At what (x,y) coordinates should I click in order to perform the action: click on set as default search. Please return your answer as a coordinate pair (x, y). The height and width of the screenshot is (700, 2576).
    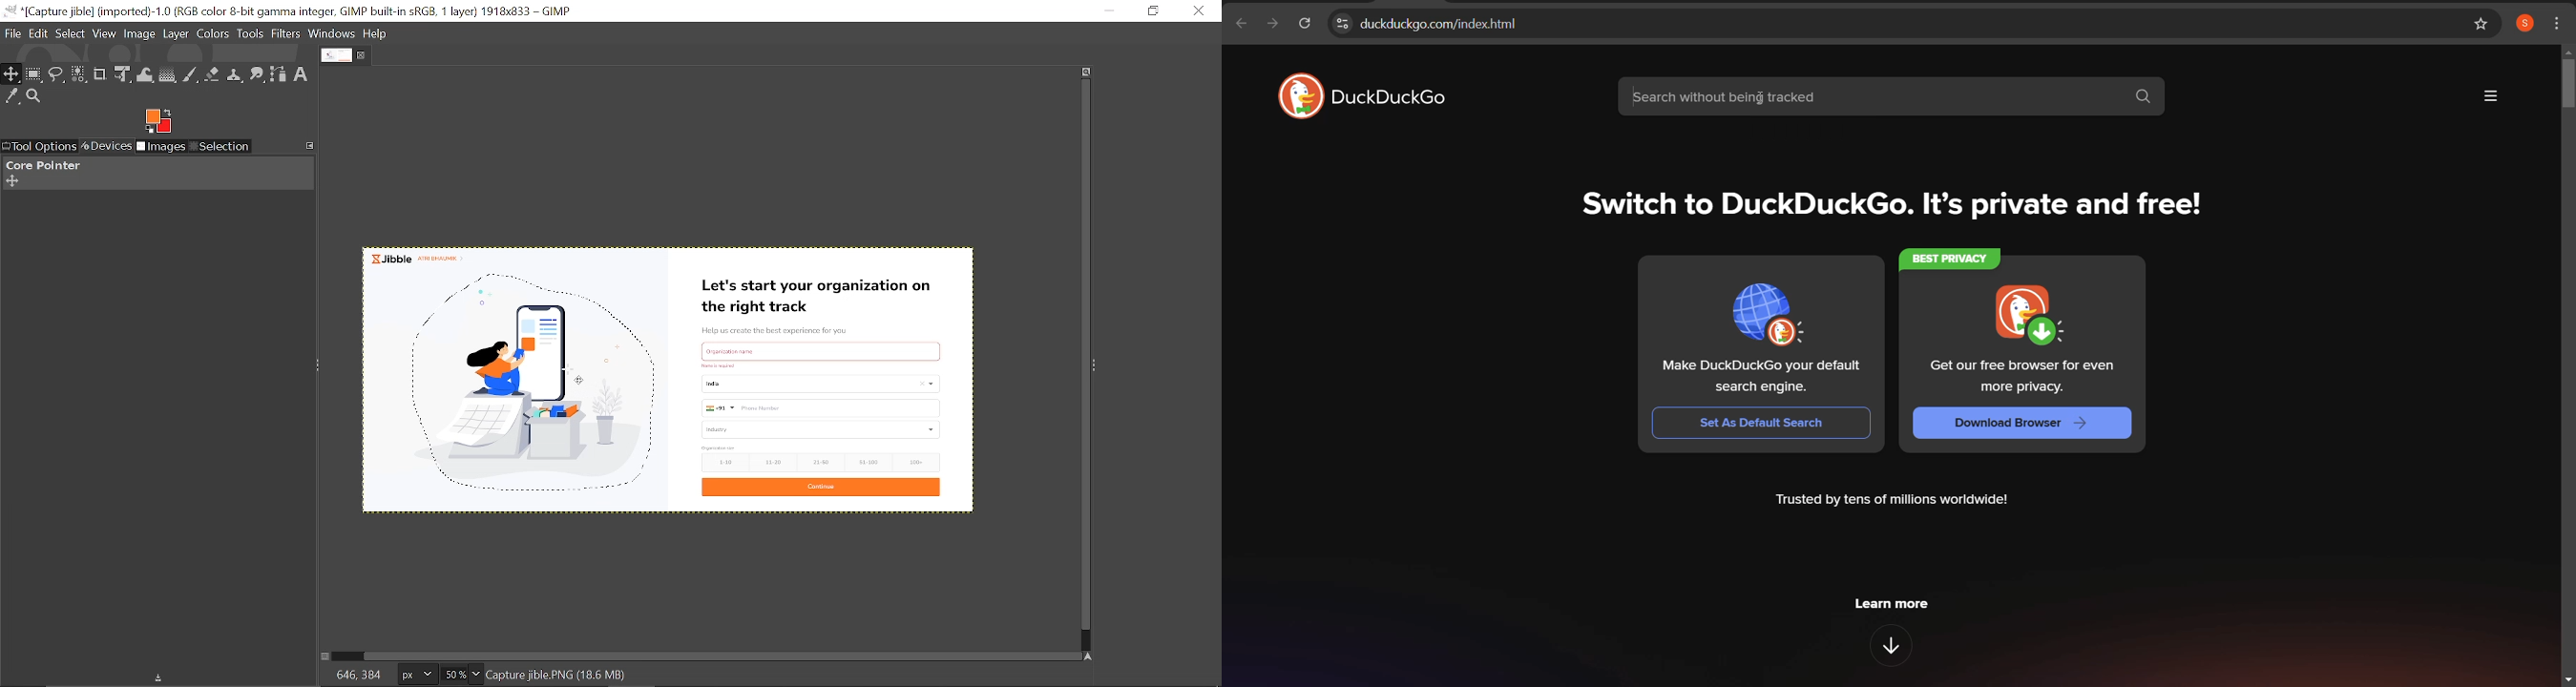
    Looking at the image, I should click on (1762, 302).